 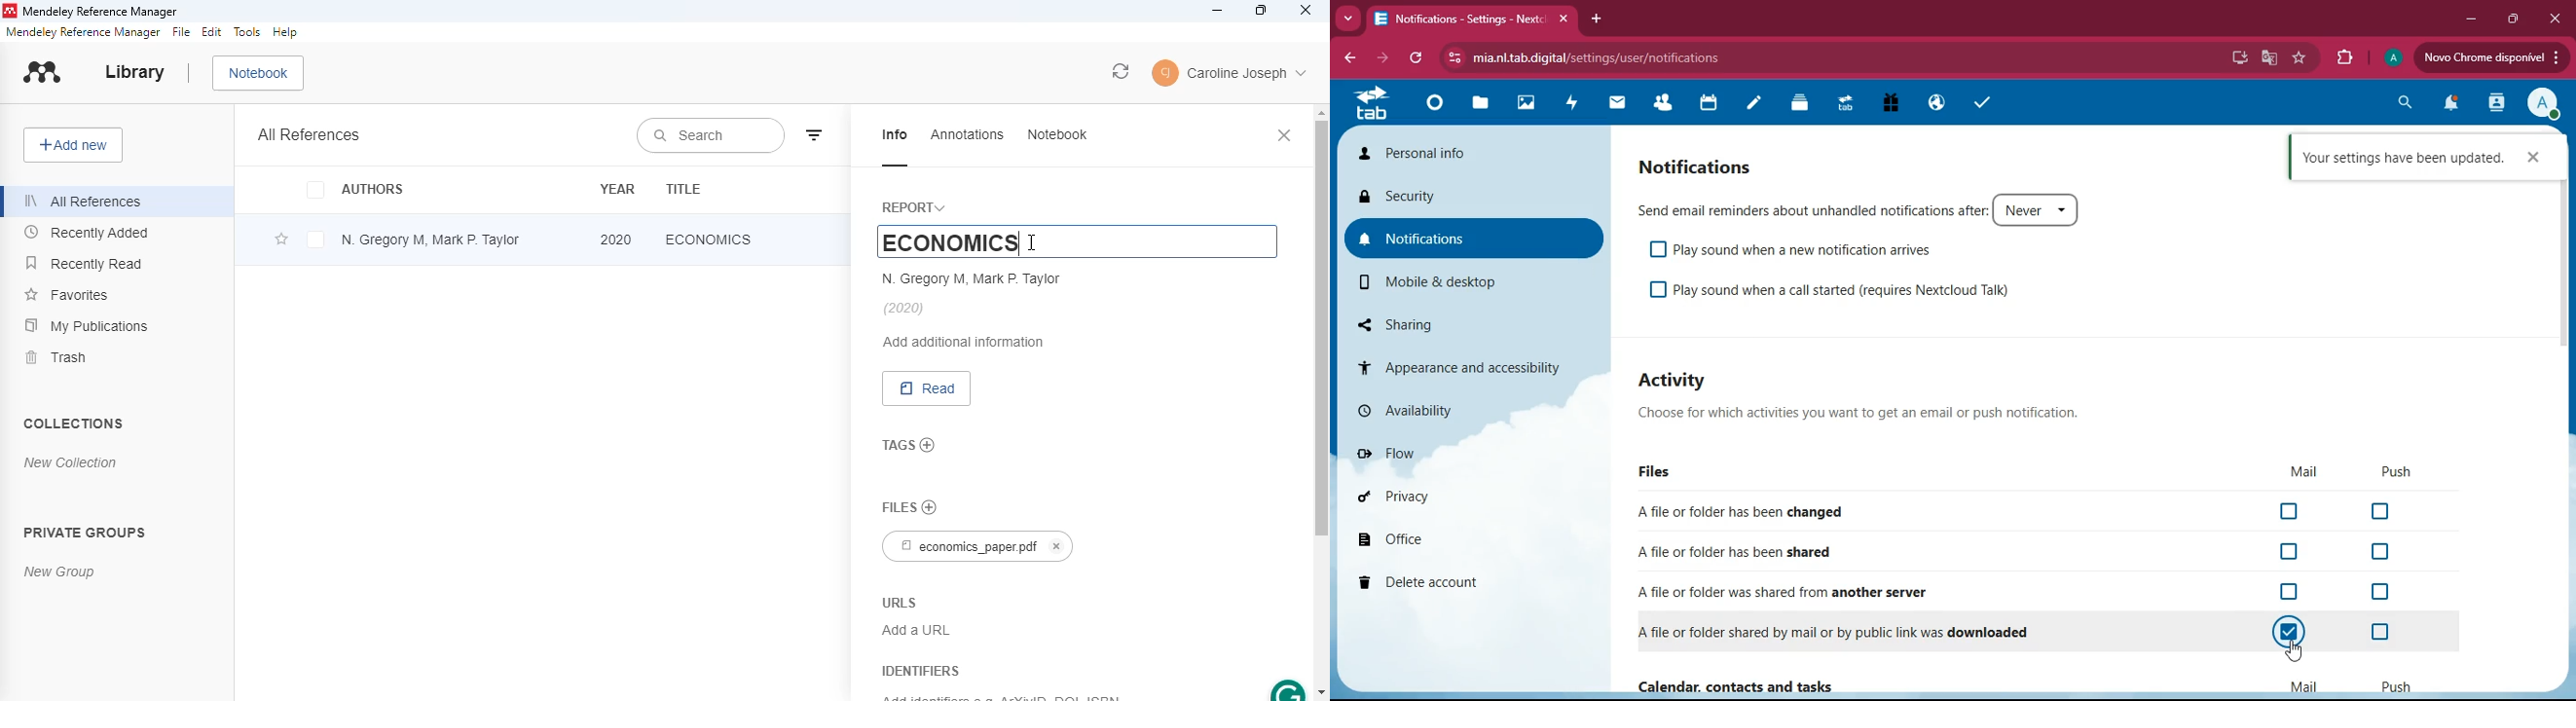 What do you see at coordinates (89, 326) in the screenshot?
I see `my publications` at bounding box center [89, 326].